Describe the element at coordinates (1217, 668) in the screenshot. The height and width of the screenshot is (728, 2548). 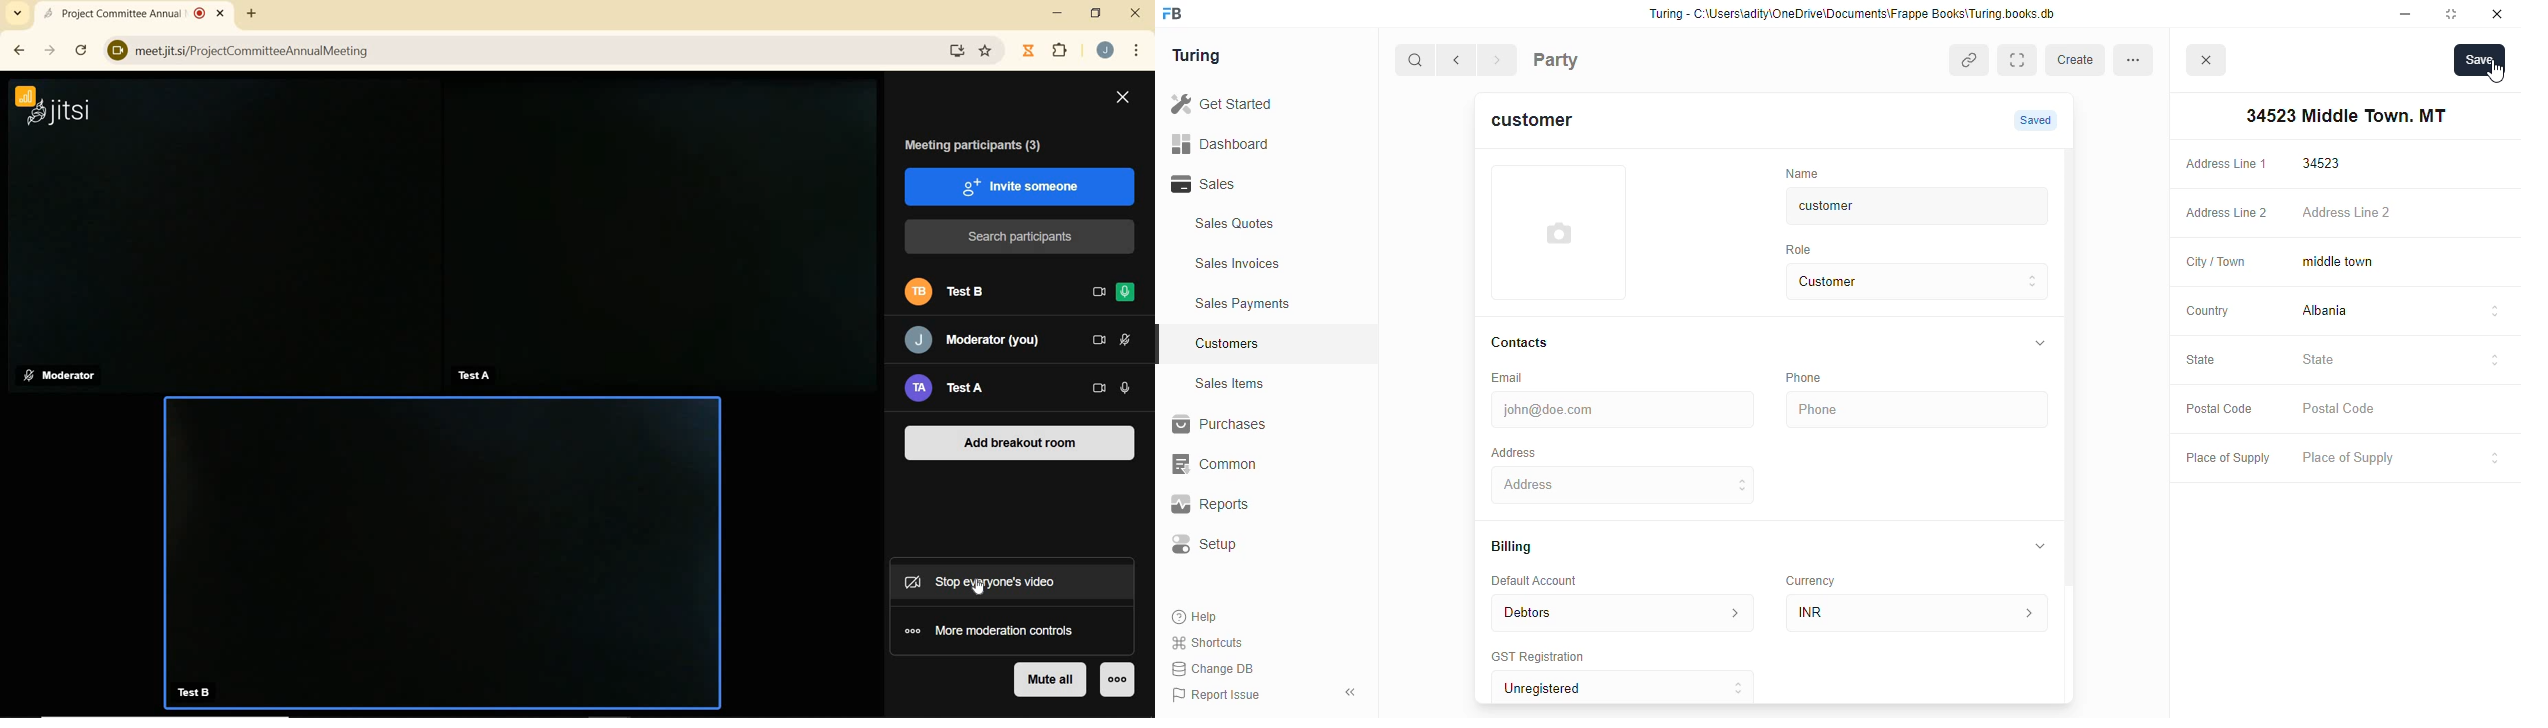
I see `Change DB` at that location.